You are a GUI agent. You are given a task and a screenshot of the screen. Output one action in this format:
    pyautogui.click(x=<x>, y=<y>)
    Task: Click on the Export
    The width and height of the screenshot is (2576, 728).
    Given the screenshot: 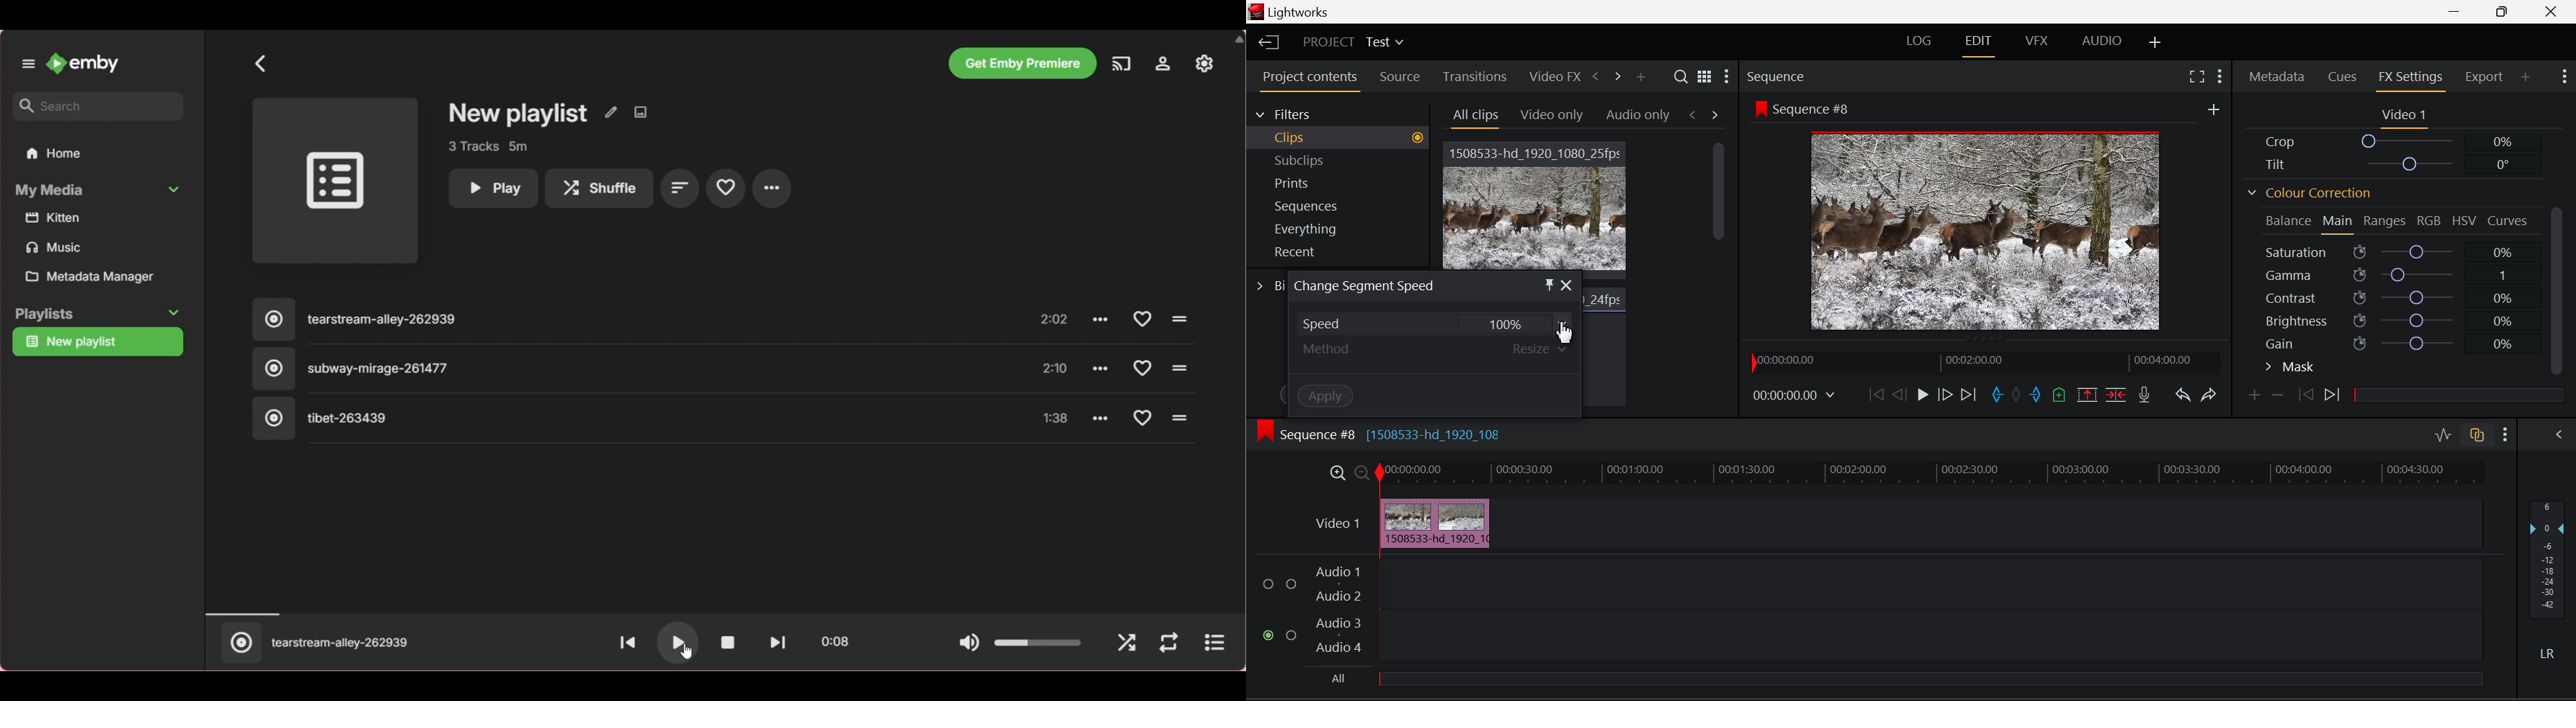 What is the action you would take?
    pyautogui.click(x=2485, y=78)
    